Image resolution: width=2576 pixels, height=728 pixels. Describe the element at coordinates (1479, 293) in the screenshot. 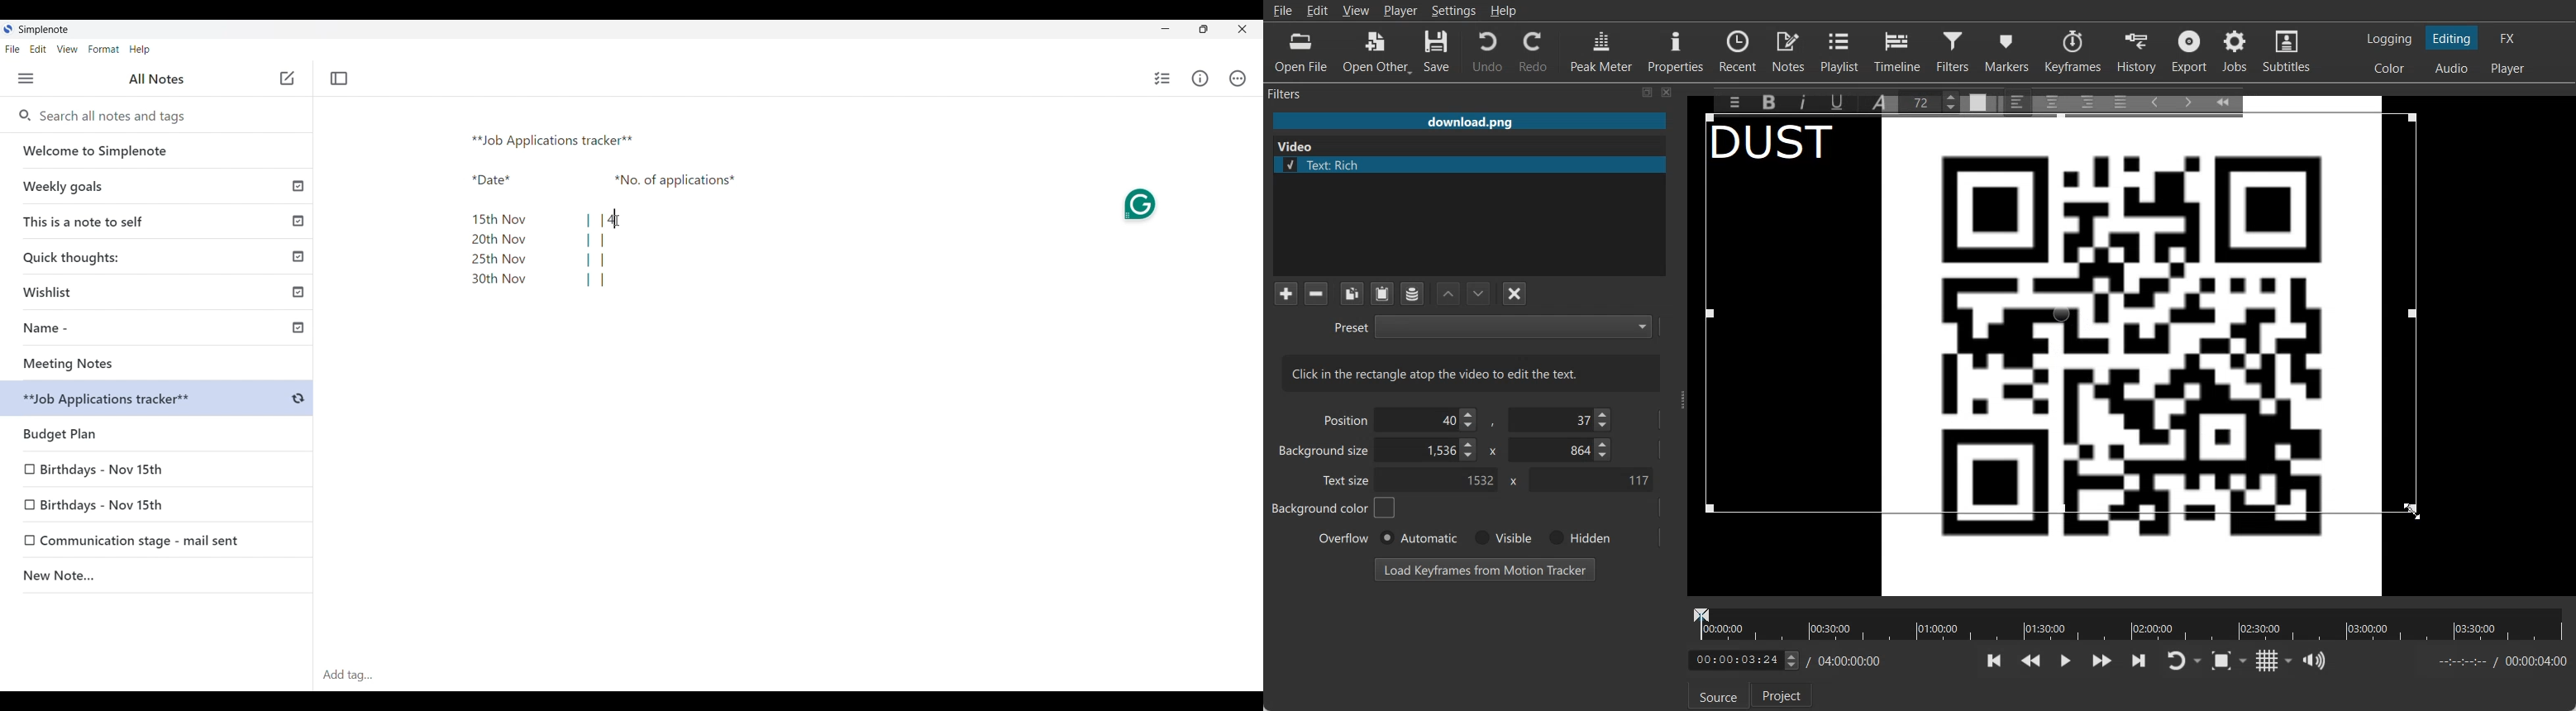

I see `Move Filter Down` at that location.